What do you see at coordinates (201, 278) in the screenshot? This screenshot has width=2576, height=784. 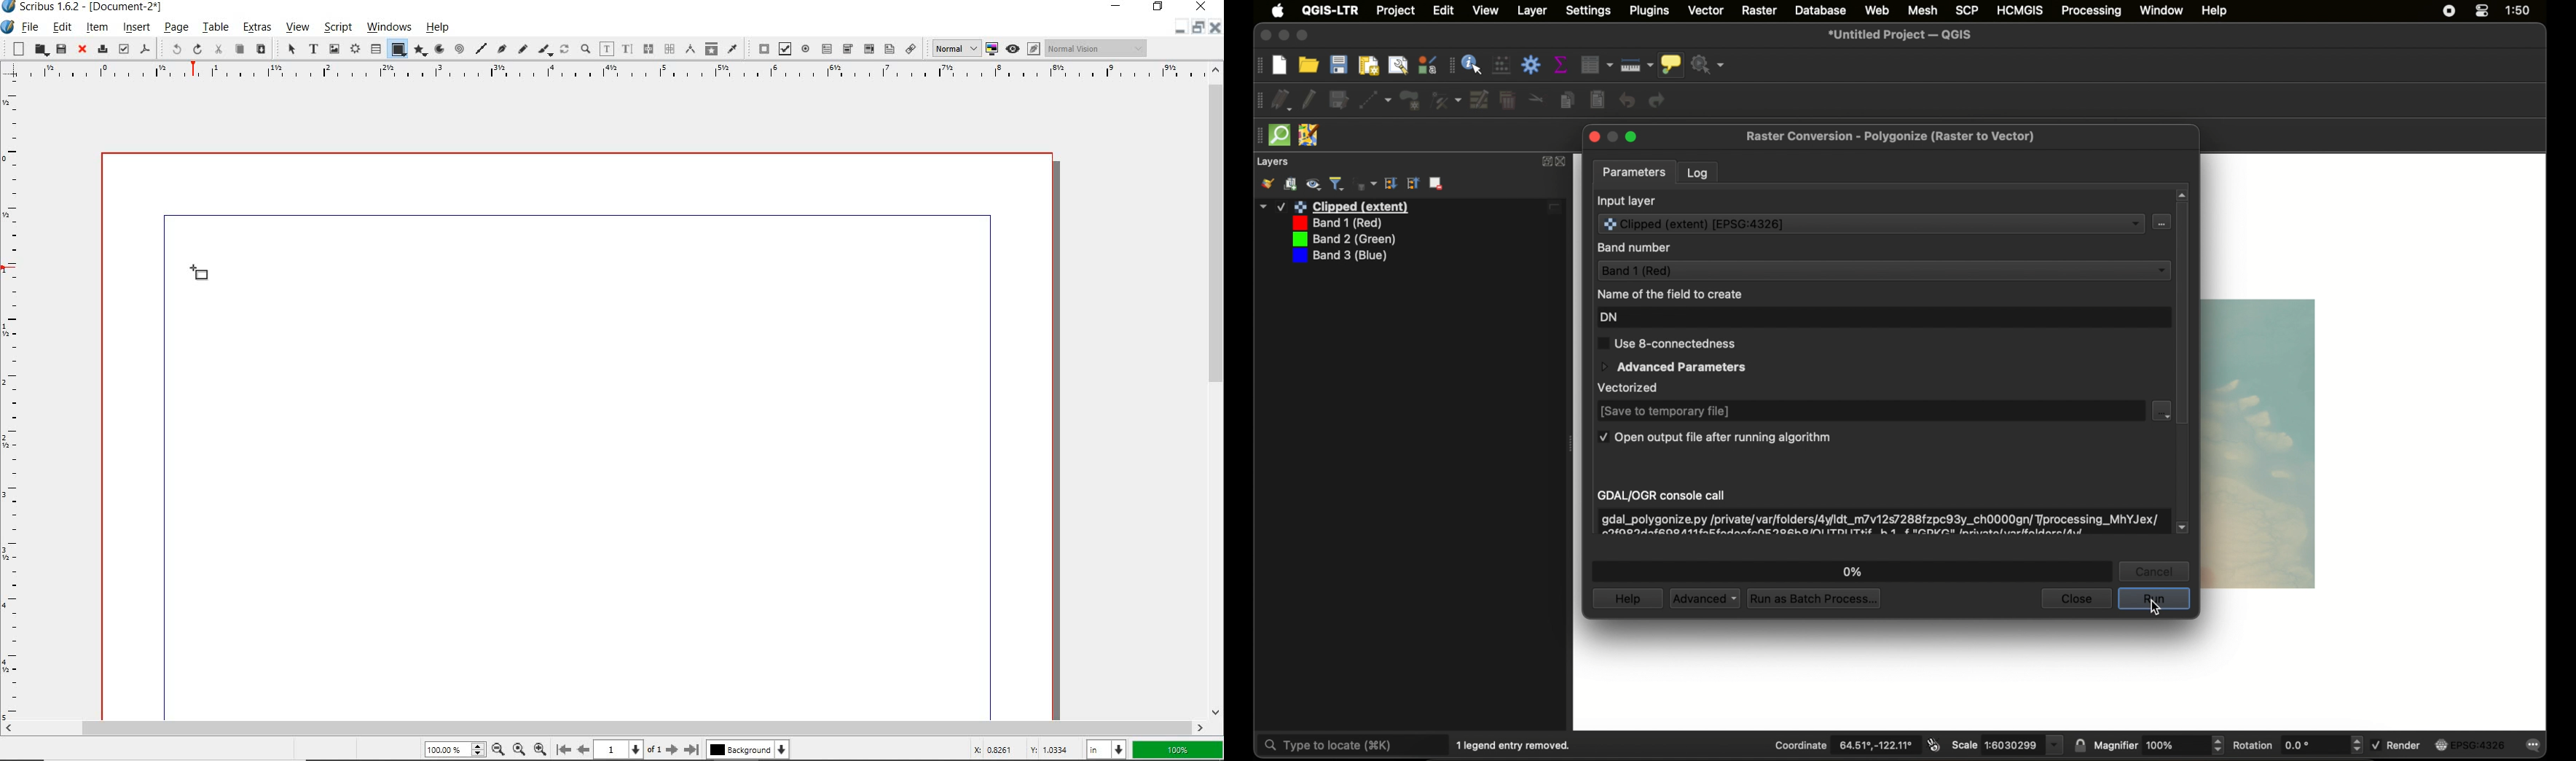 I see `shape tool` at bounding box center [201, 278].